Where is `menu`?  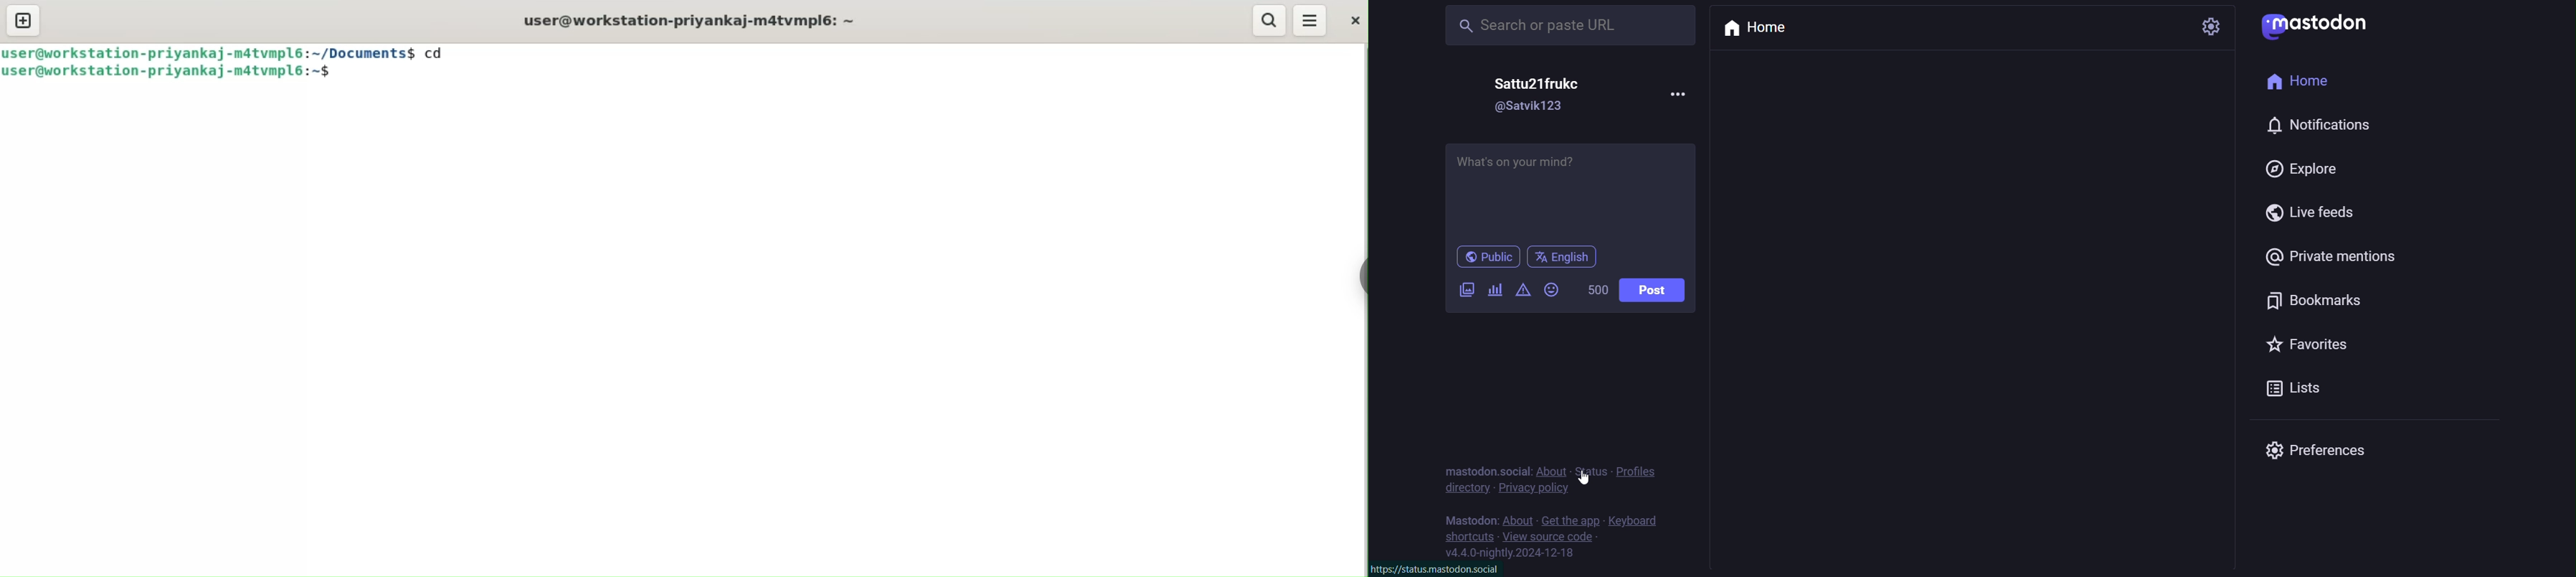
menu is located at coordinates (1311, 20).